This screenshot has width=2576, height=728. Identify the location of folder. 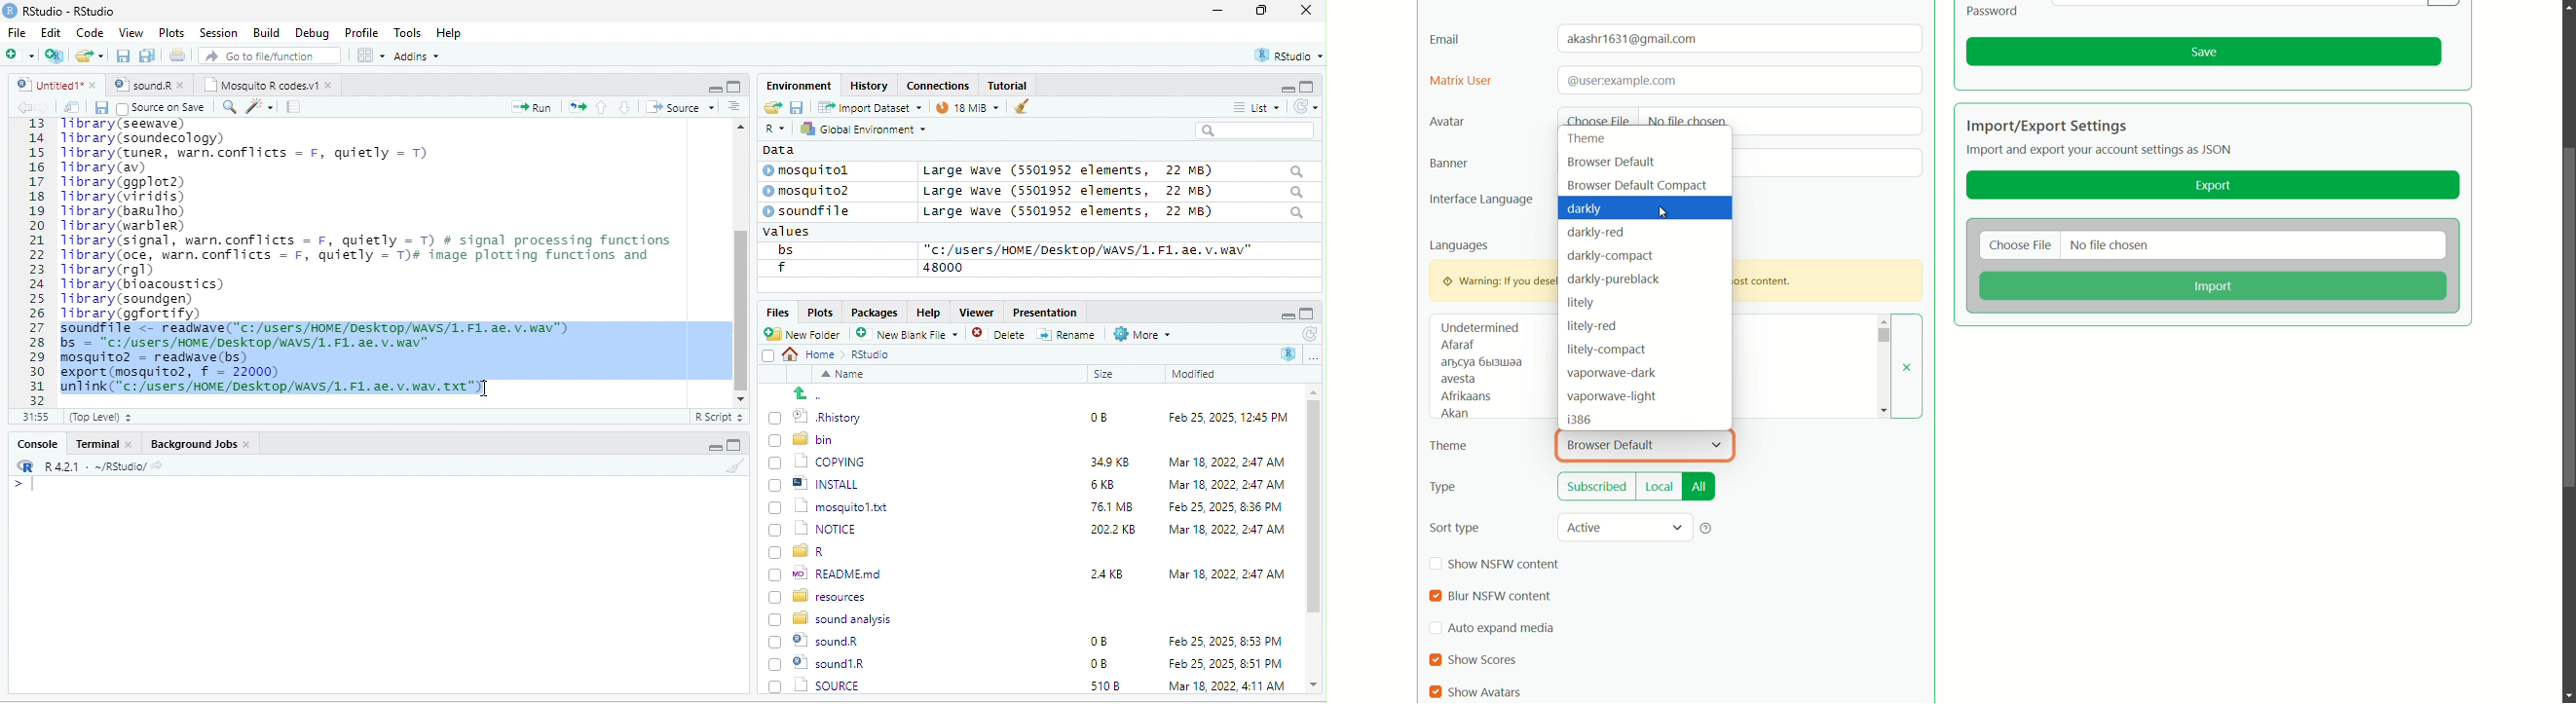
(92, 56).